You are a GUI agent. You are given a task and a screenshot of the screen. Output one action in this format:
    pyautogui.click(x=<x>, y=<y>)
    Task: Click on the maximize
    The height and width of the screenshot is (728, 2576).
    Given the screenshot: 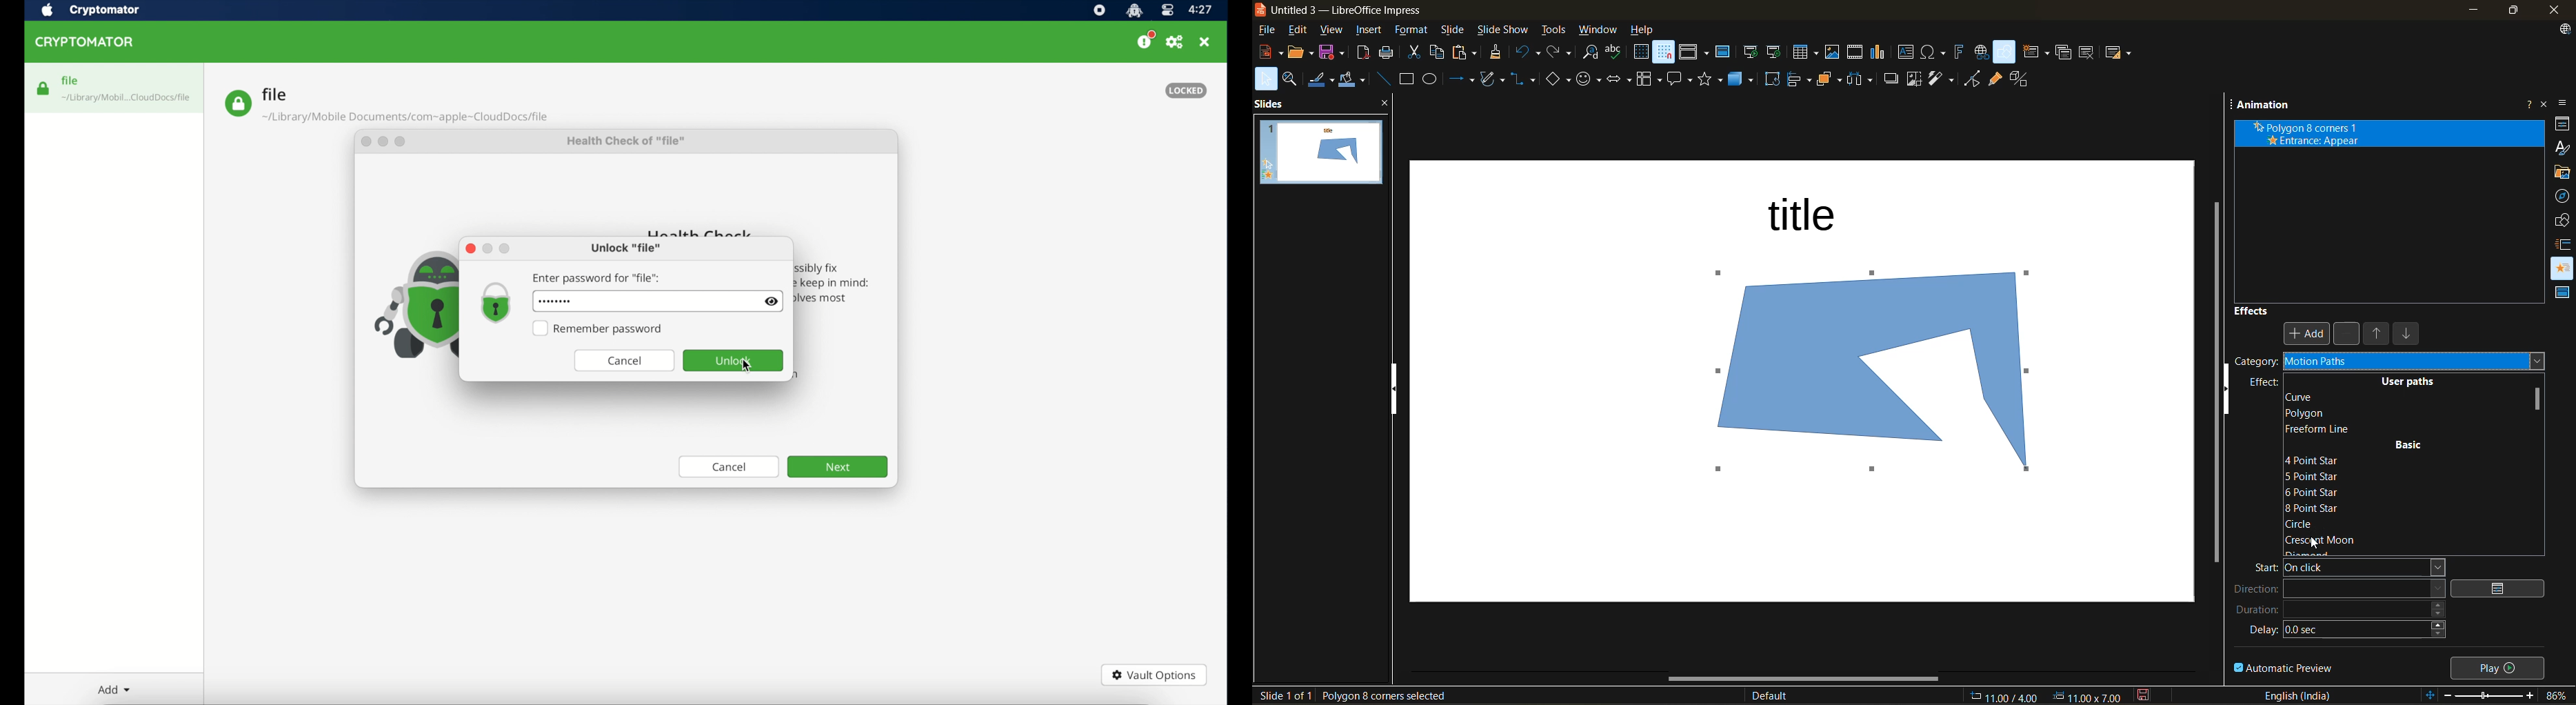 What is the action you would take?
    pyautogui.click(x=506, y=249)
    